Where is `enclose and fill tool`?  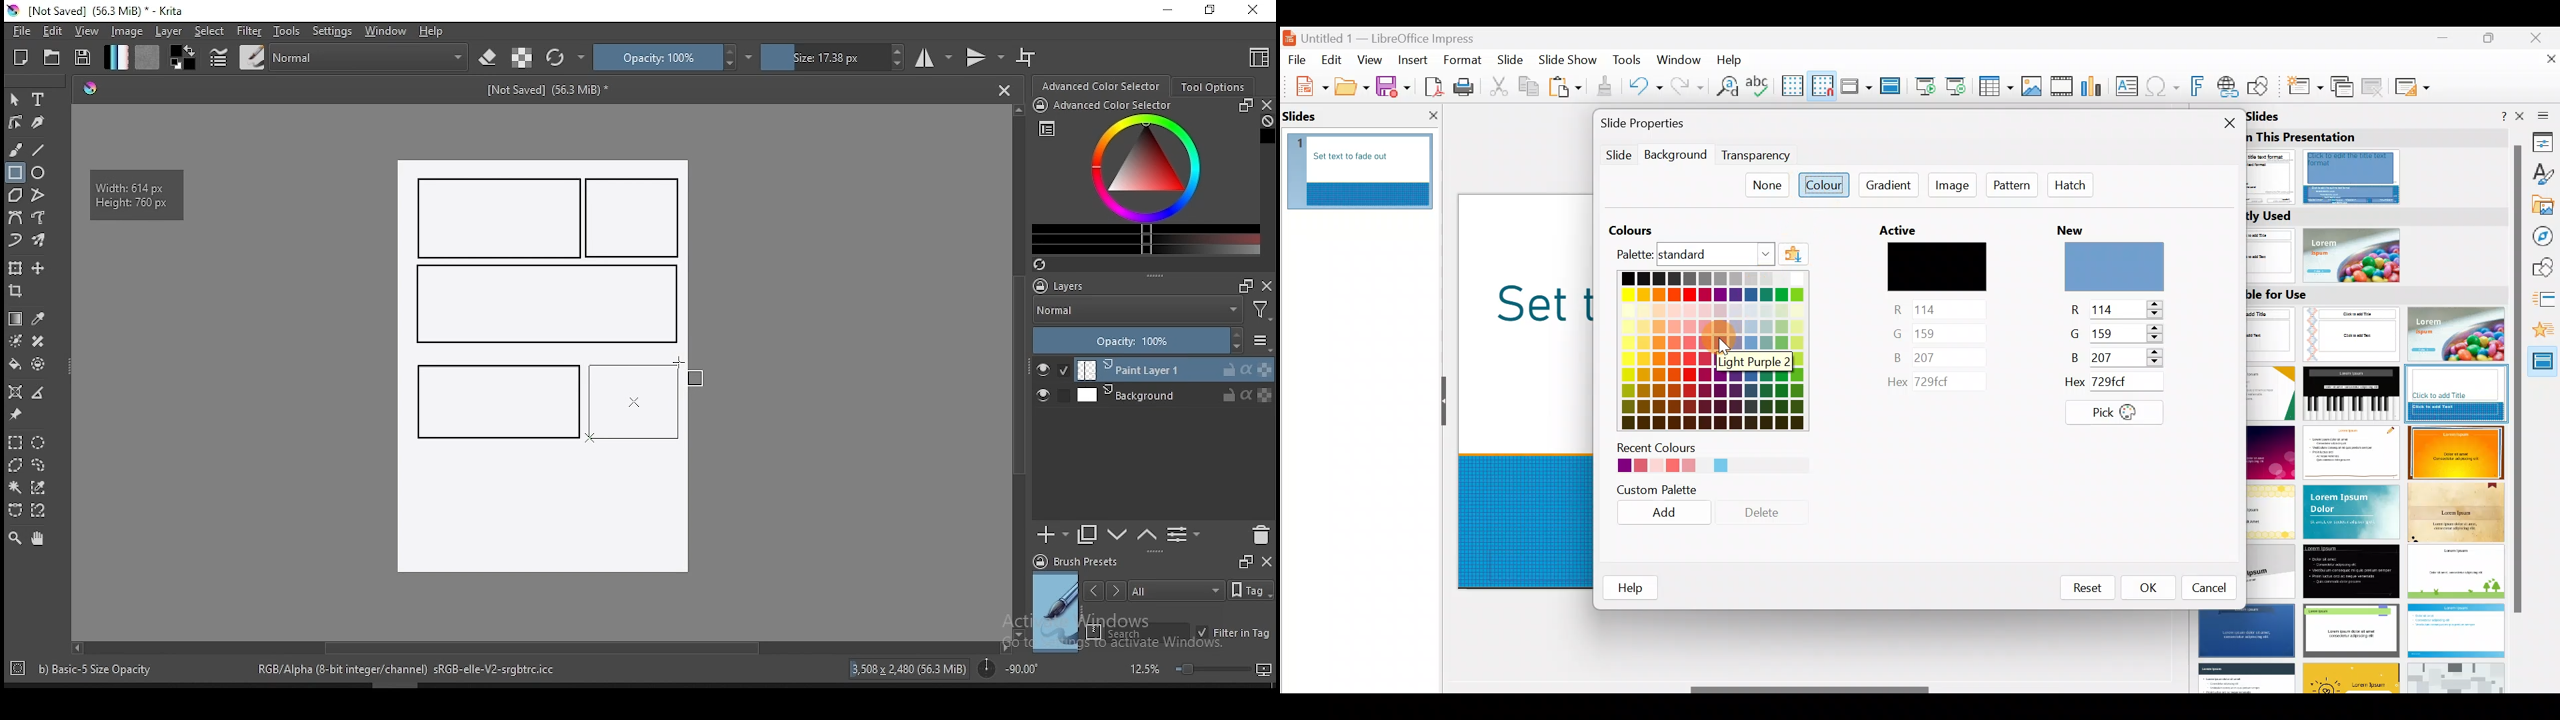 enclose and fill tool is located at coordinates (38, 364).